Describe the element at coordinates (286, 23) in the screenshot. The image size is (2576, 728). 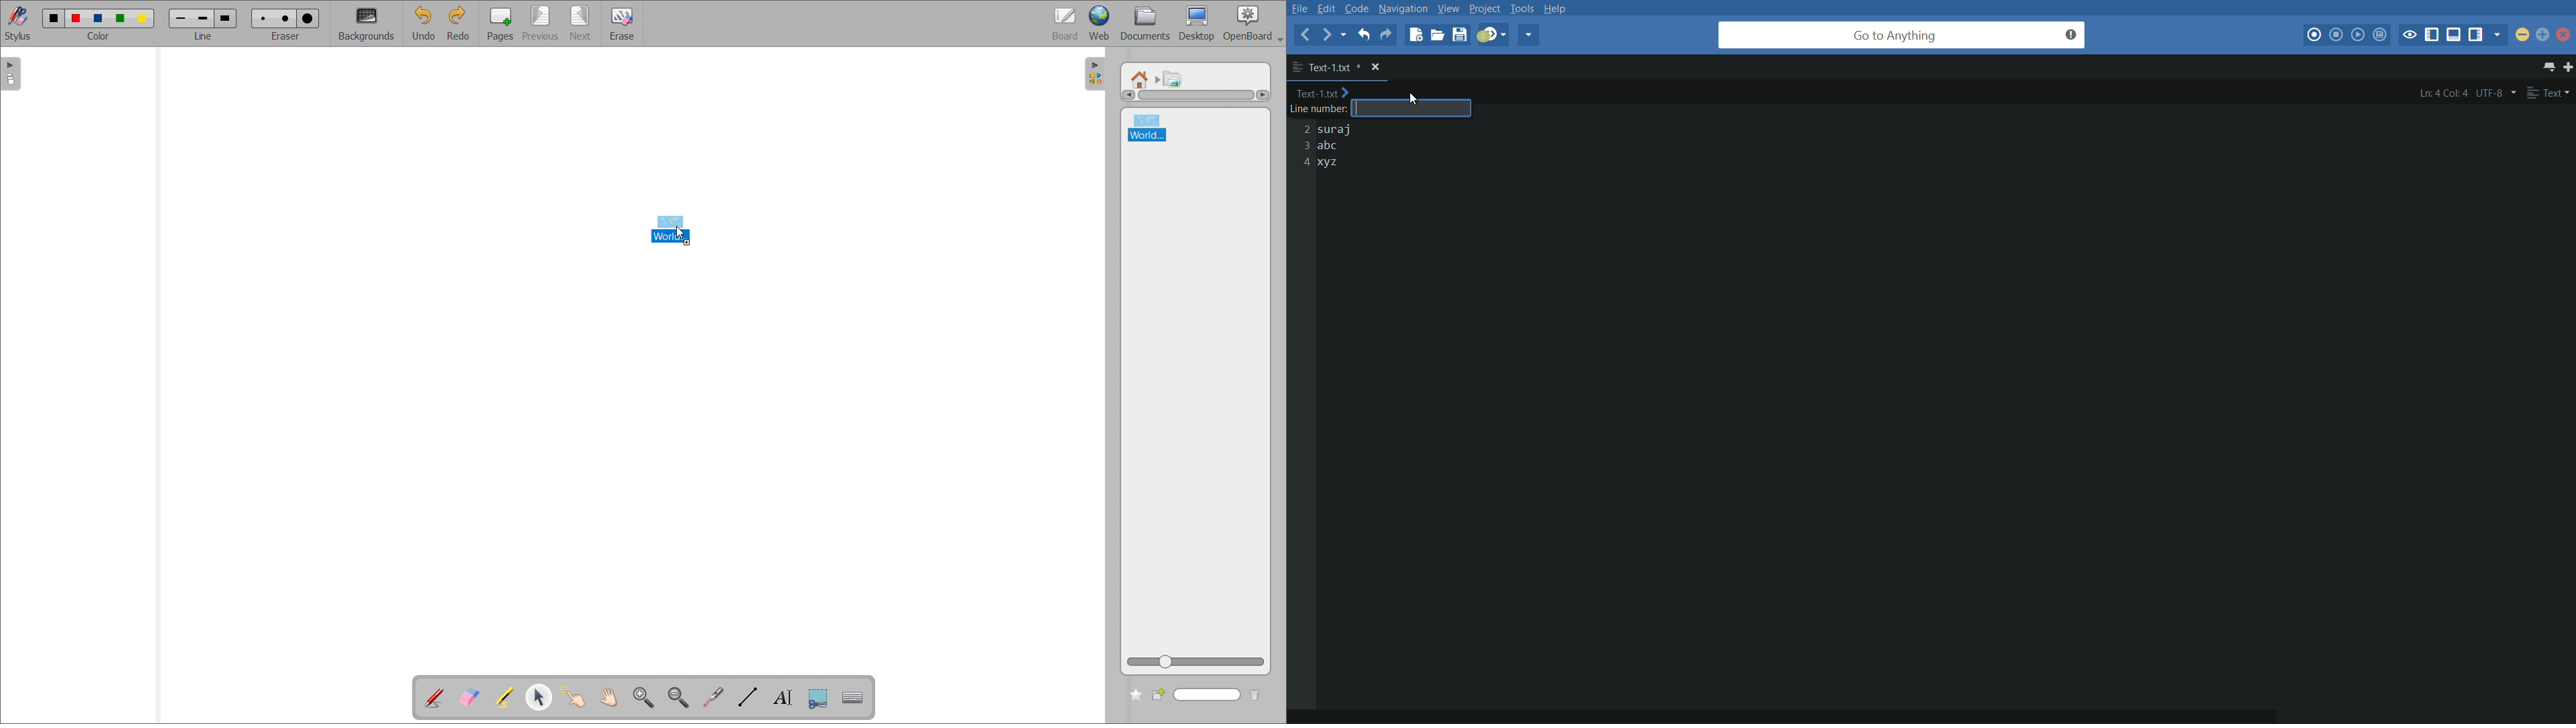
I see `select eraser size` at that location.